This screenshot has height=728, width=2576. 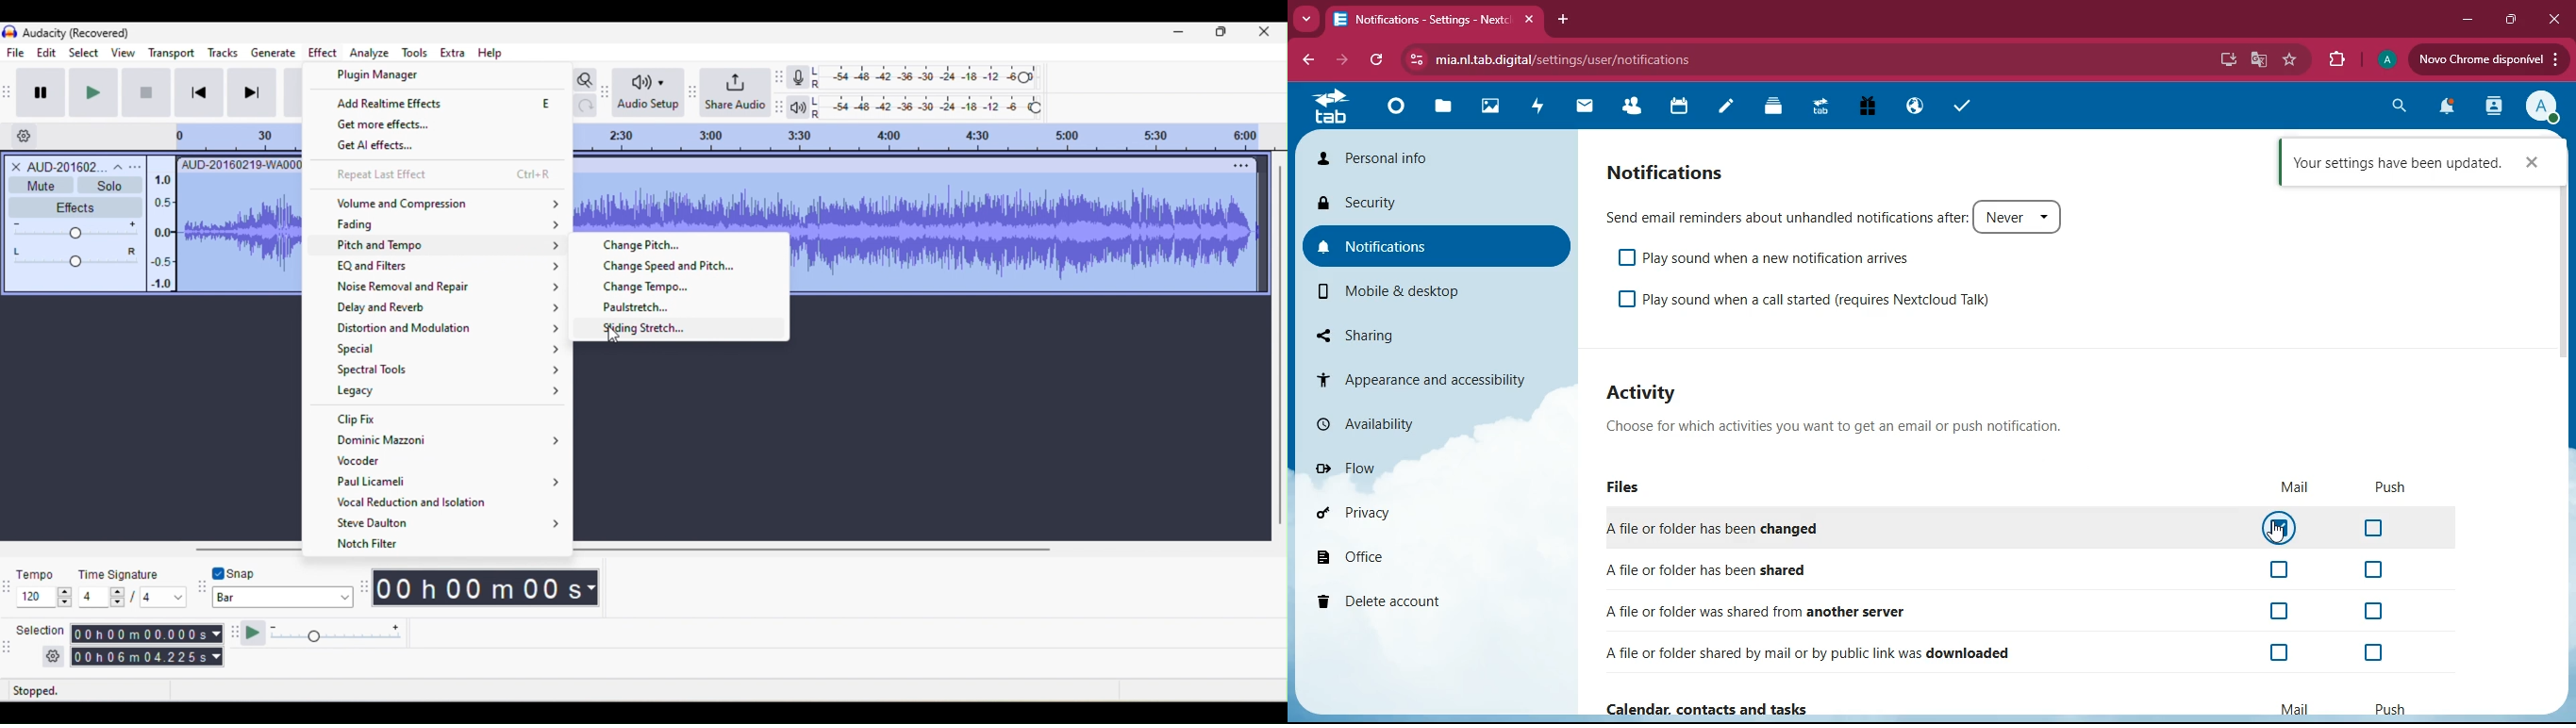 I want to click on distortion and modulation, so click(x=450, y=328).